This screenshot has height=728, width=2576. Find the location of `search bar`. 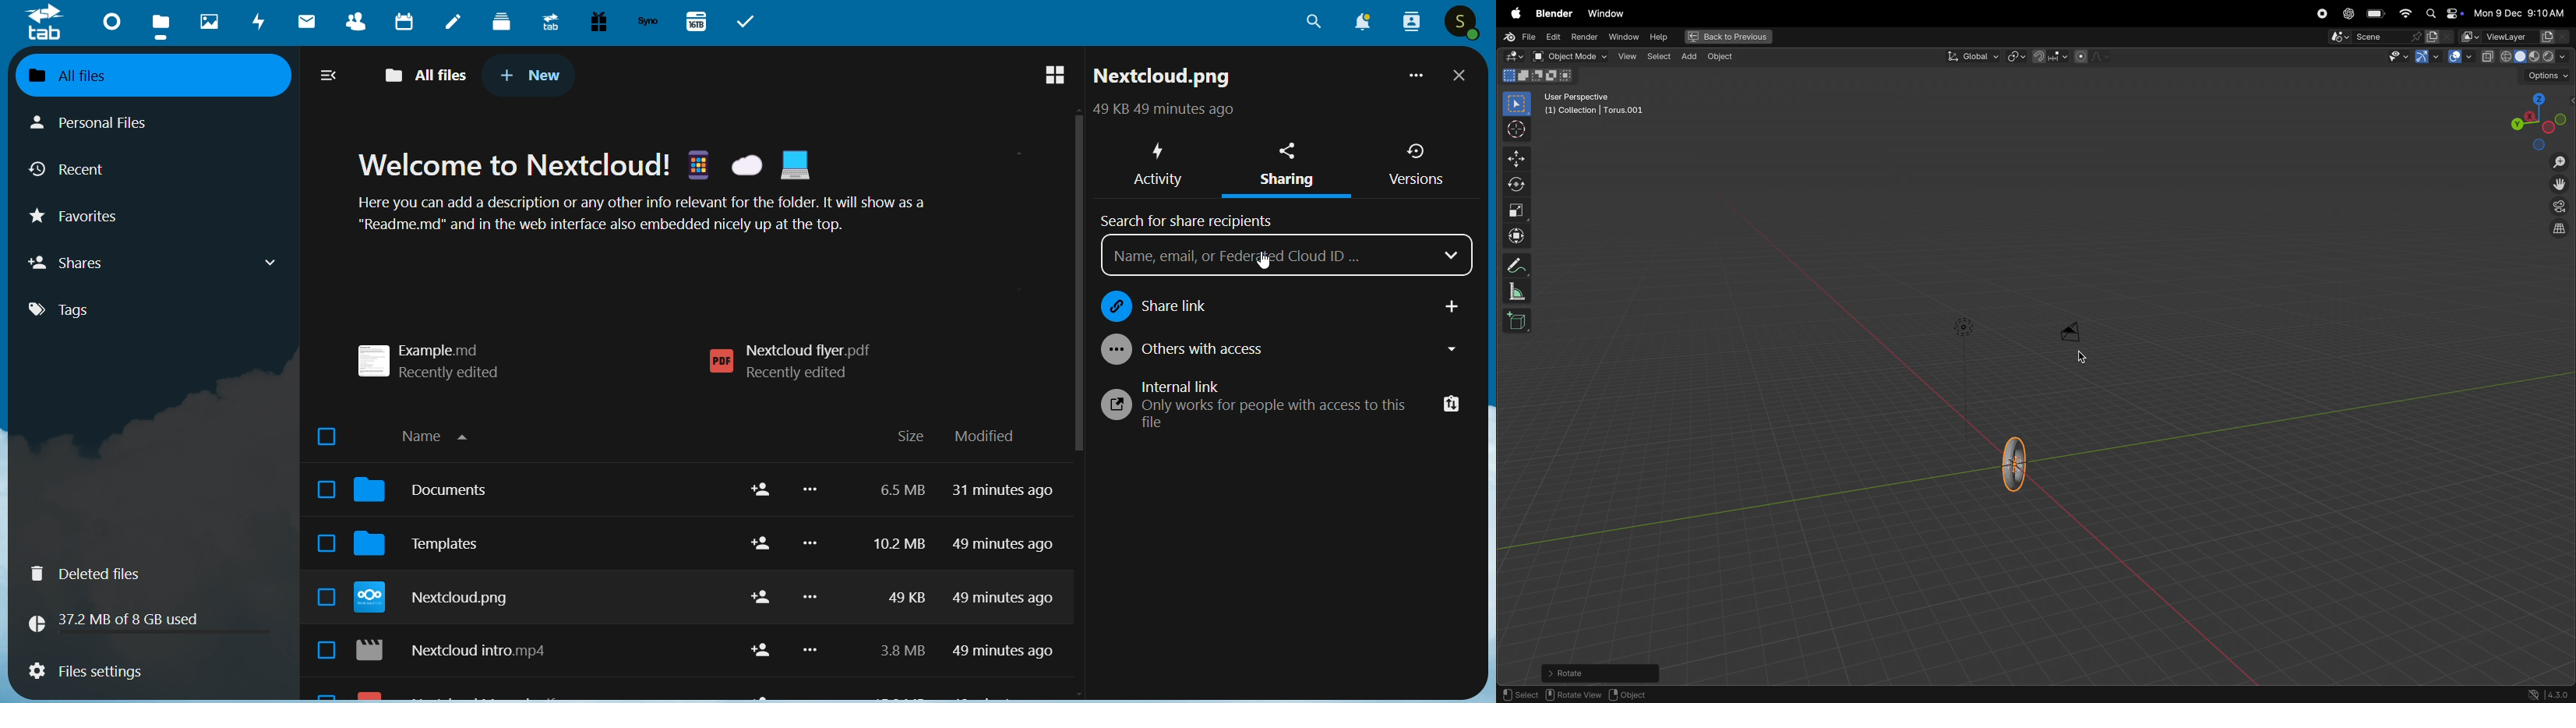

search bar is located at coordinates (1268, 256).